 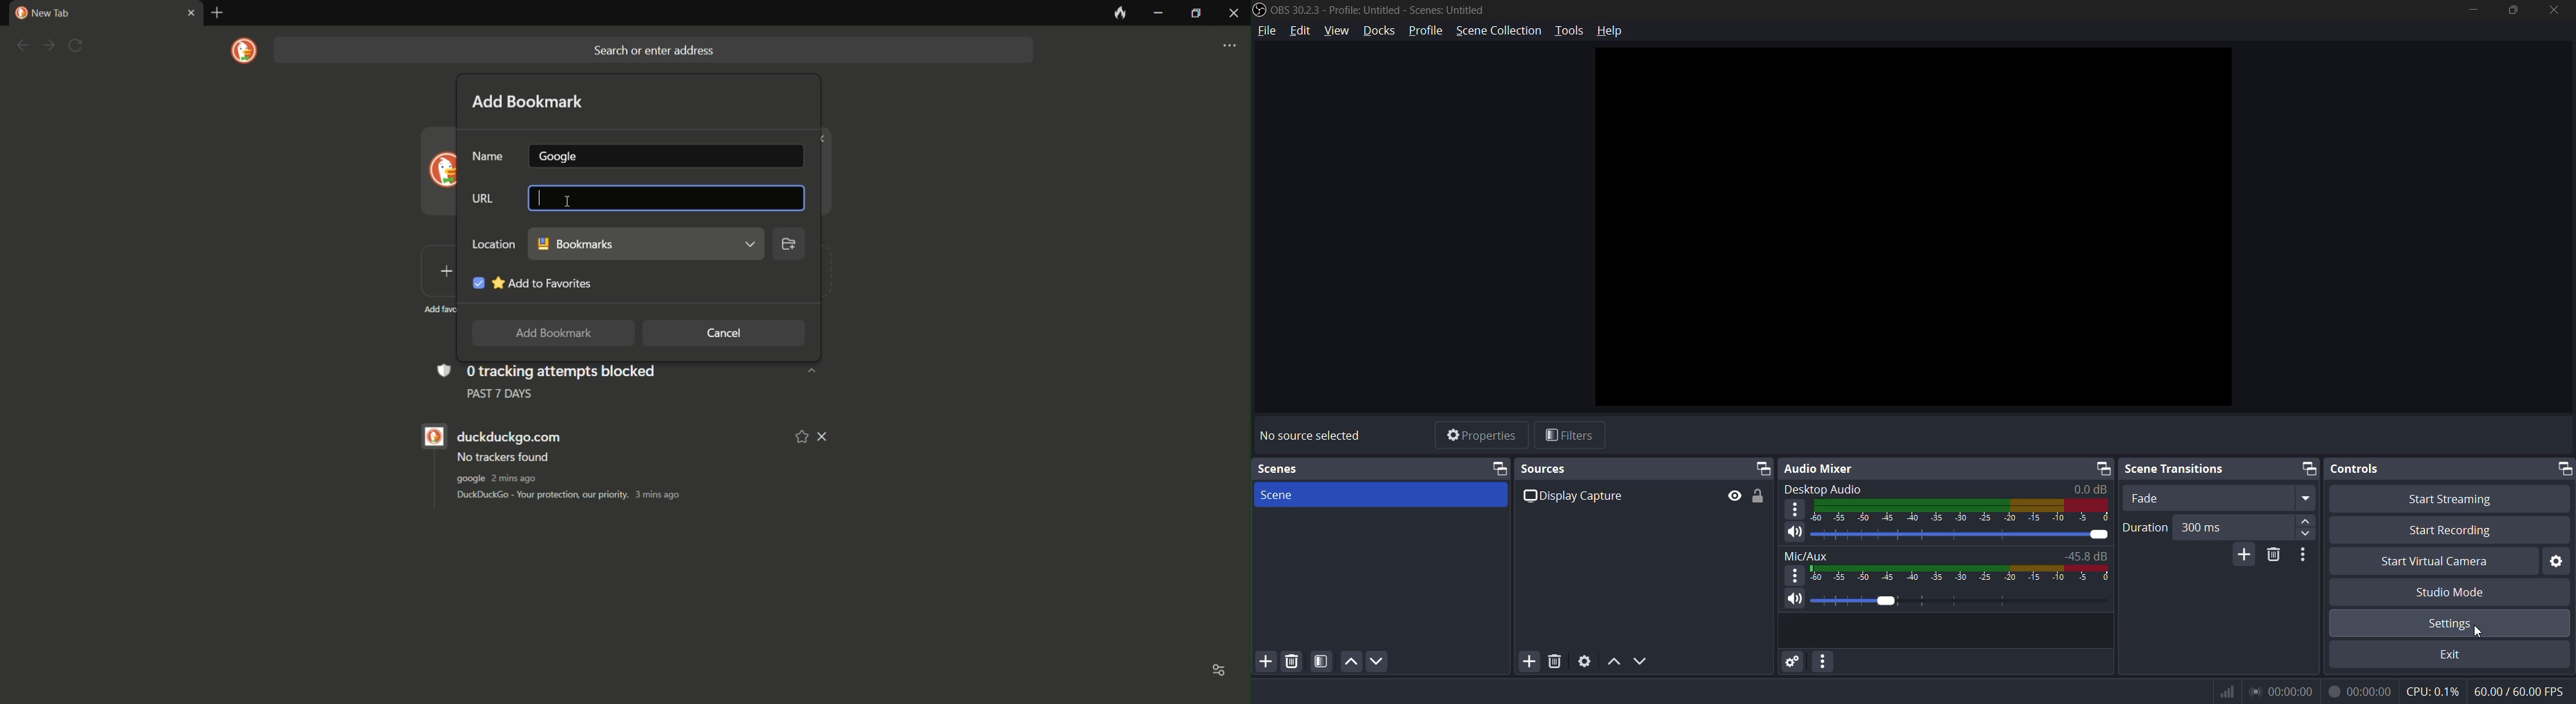 I want to click on float window, so click(x=2106, y=469).